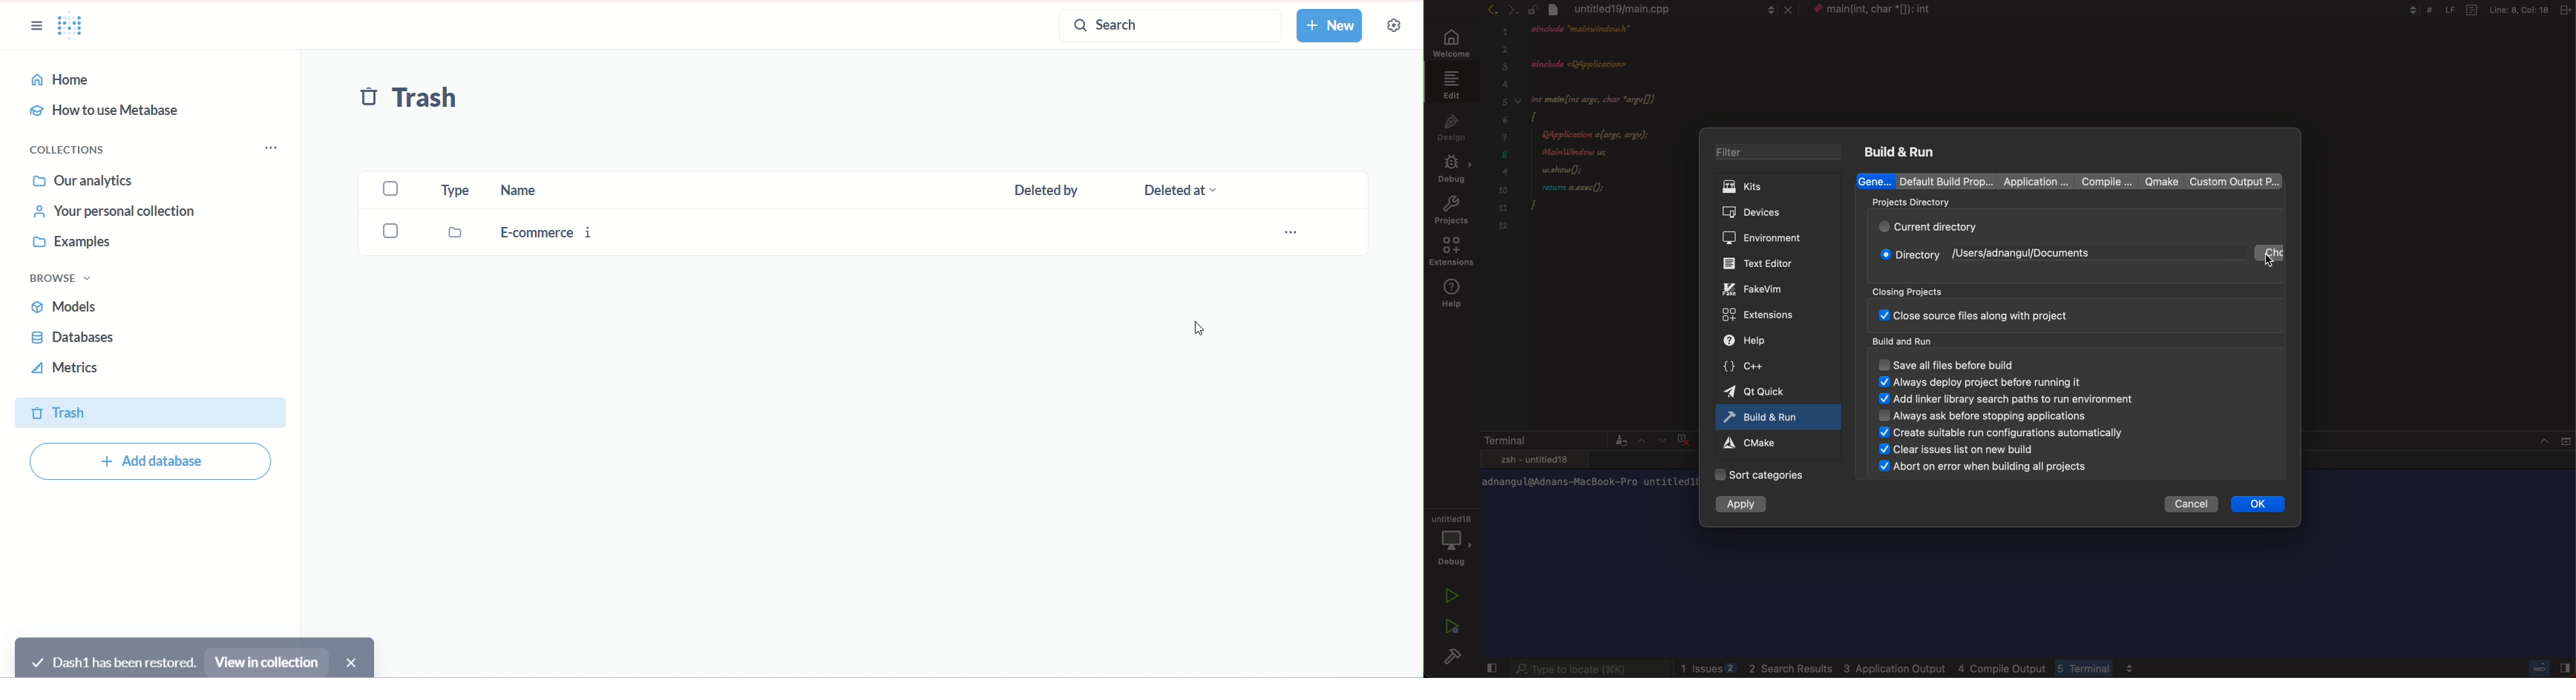 The image size is (2576, 700). Describe the element at coordinates (2262, 503) in the screenshot. I see `ok` at that location.